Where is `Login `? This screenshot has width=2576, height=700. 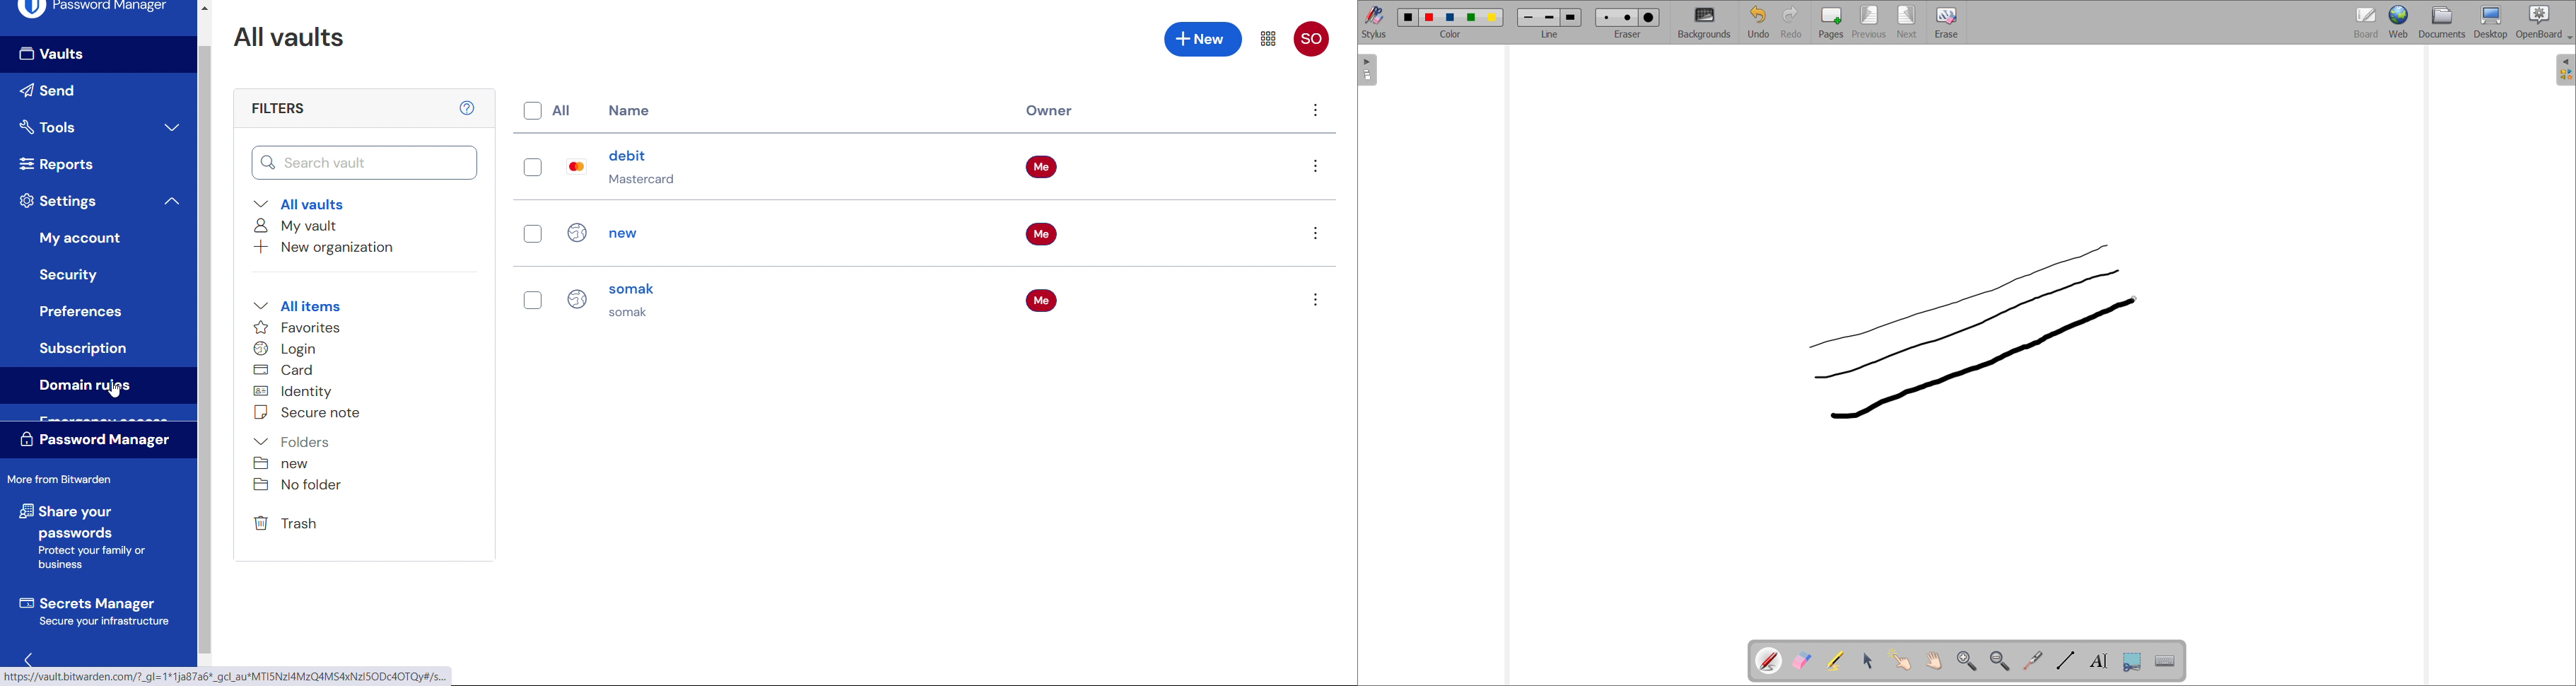 Login  is located at coordinates (286, 349).